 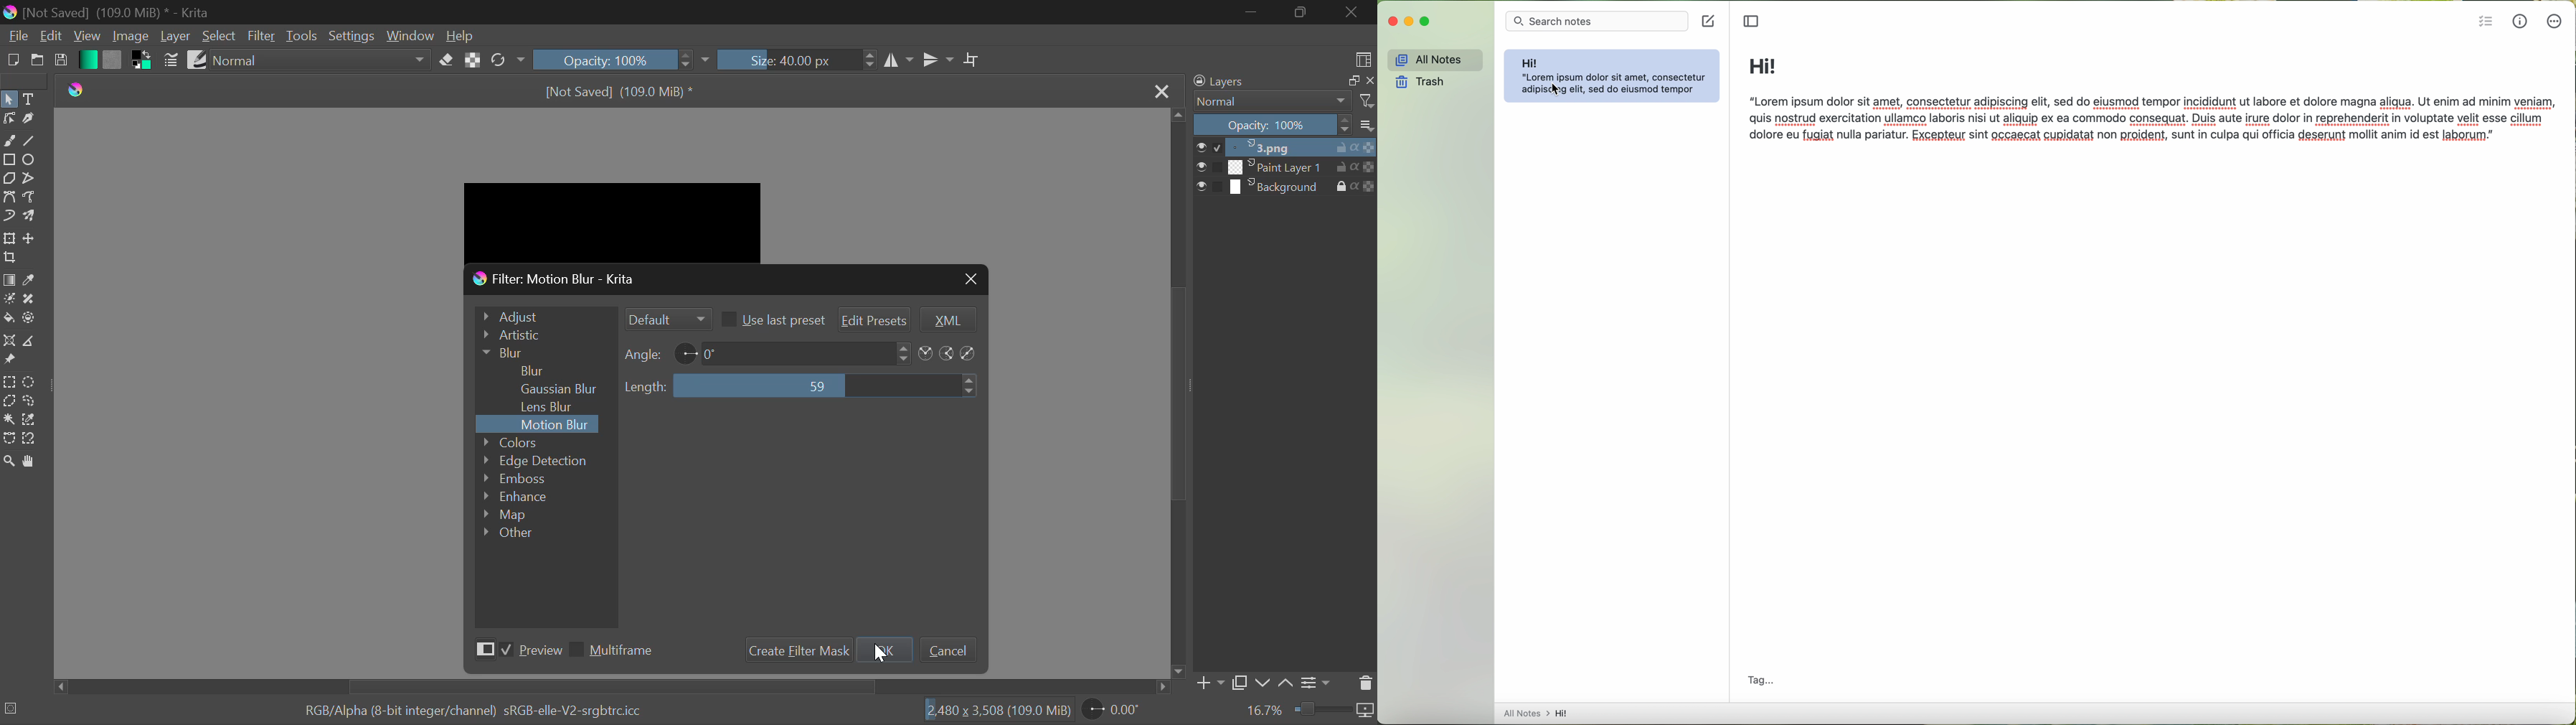 What do you see at coordinates (9, 141) in the screenshot?
I see `Freehand` at bounding box center [9, 141].